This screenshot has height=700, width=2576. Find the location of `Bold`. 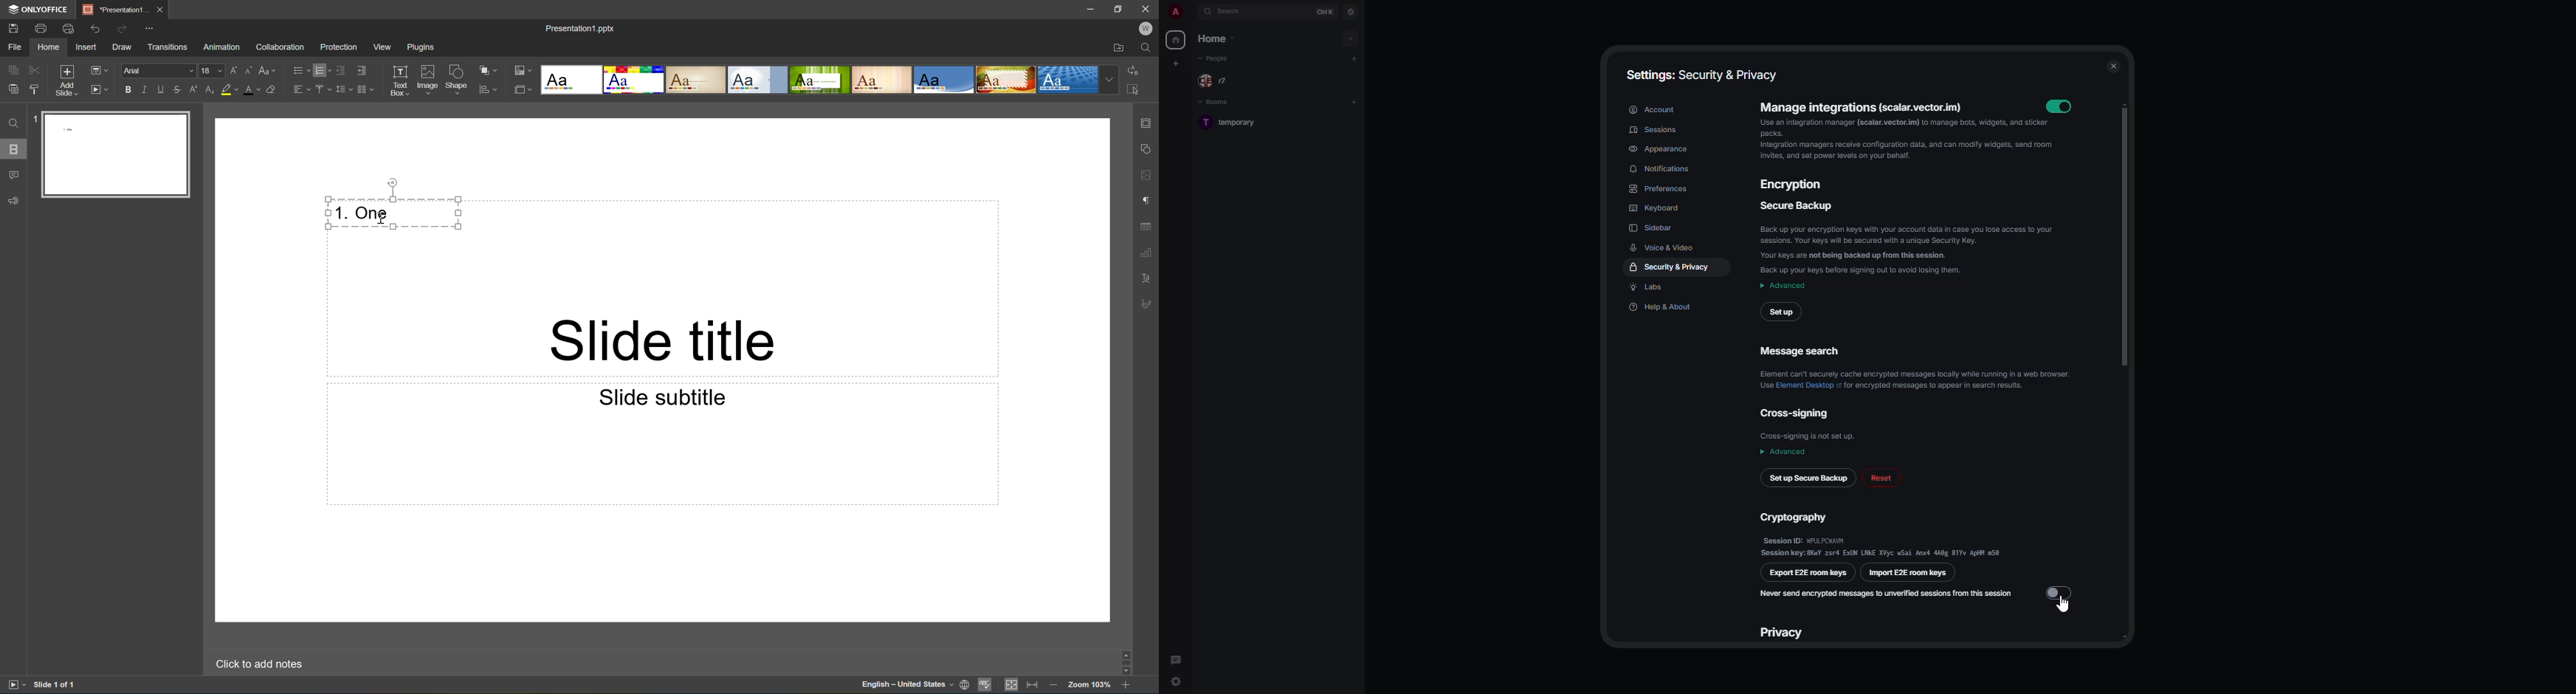

Bold is located at coordinates (129, 90).